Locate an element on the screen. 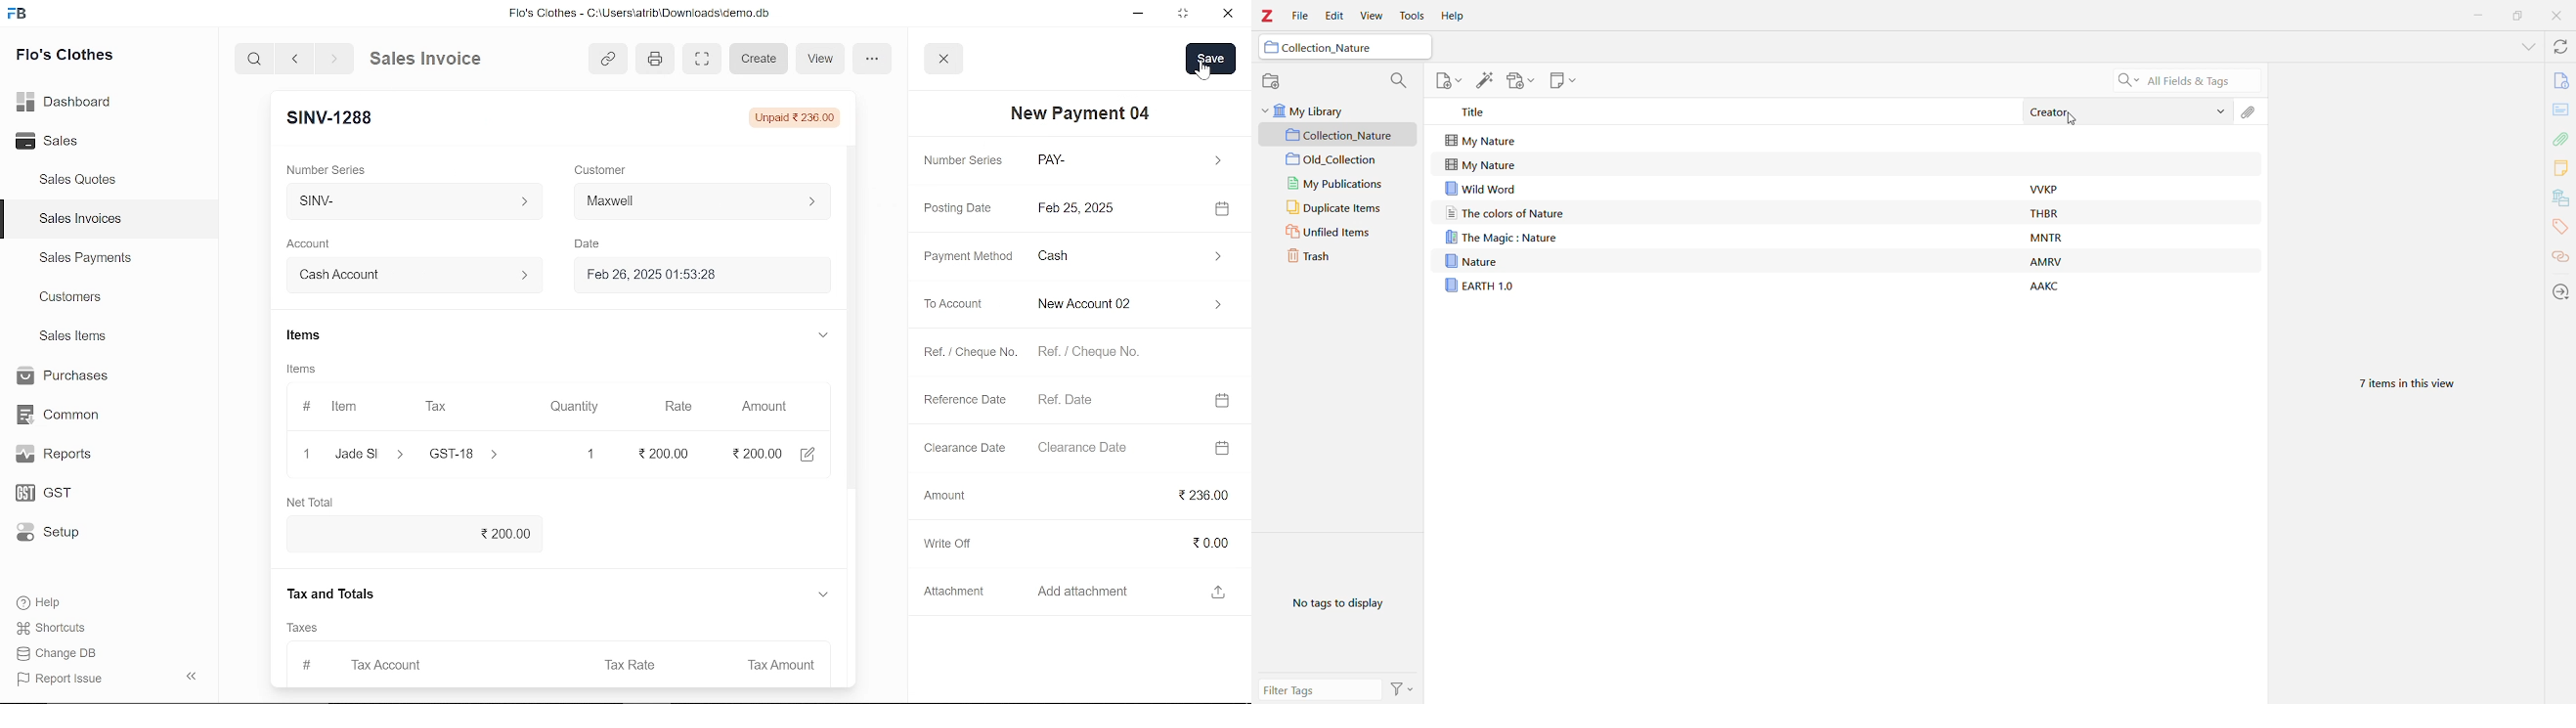 The image size is (2576, 728). GST is located at coordinates (61, 494).